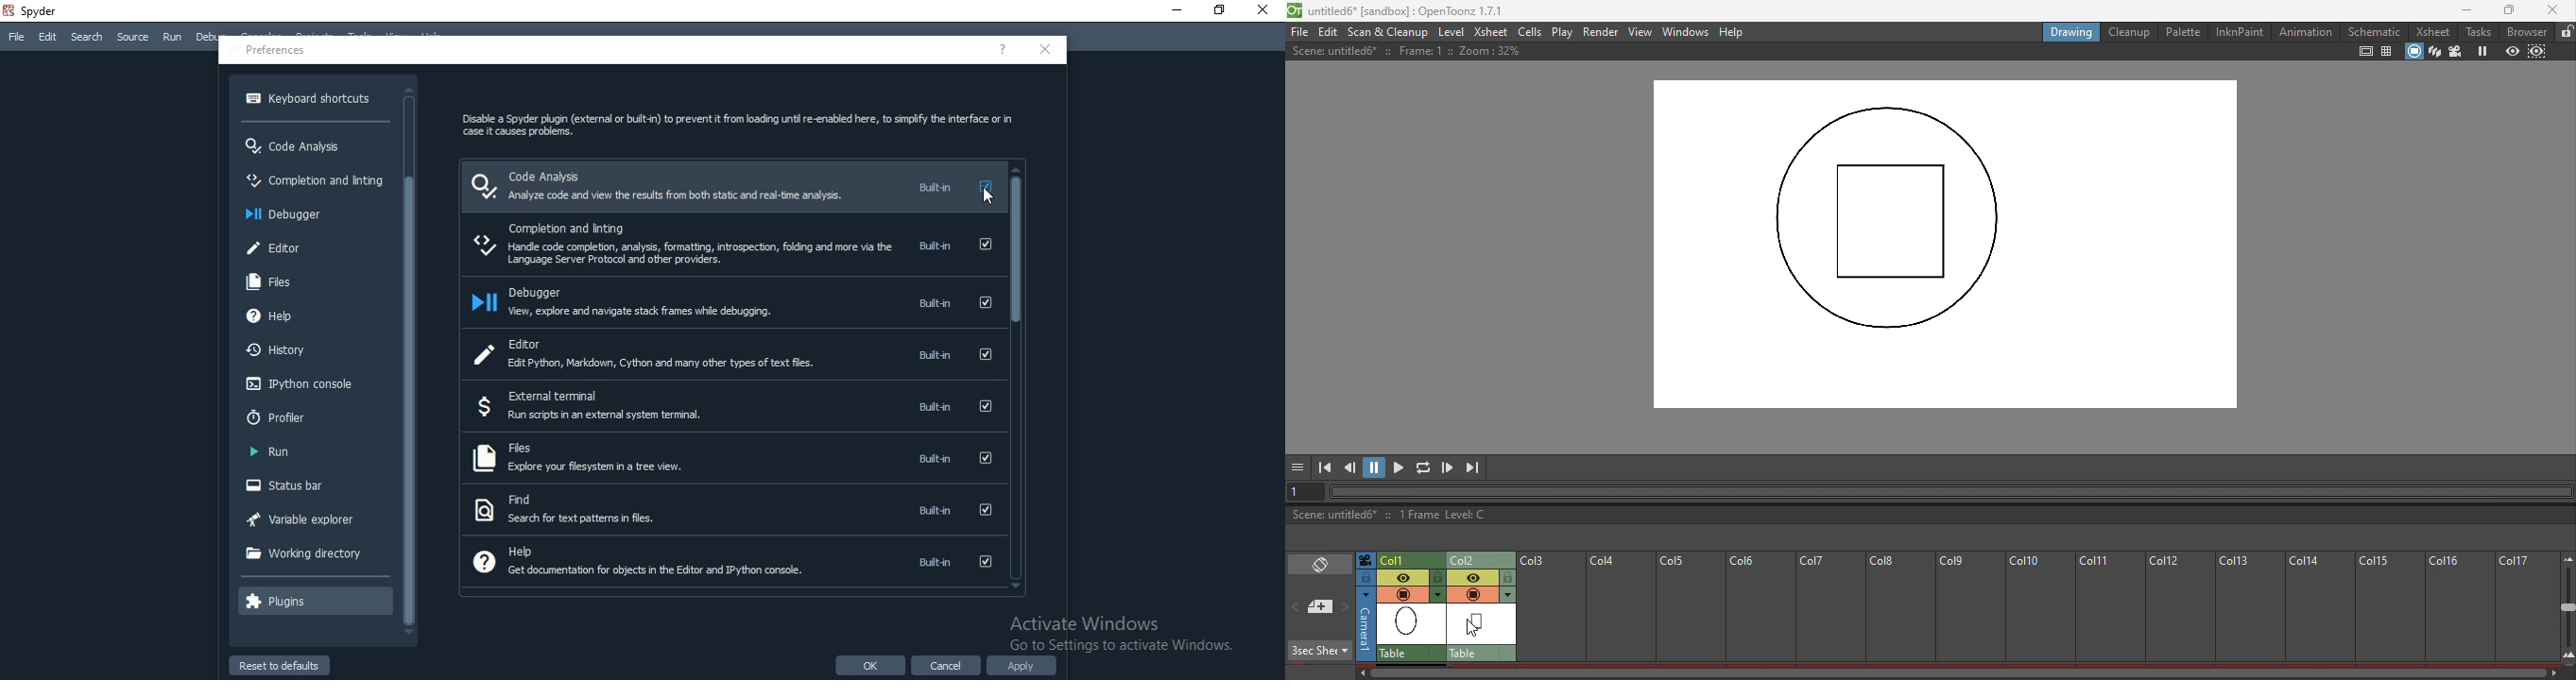 Image resolution: width=2576 pixels, height=700 pixels. Describe the element at coordinates (310, 103) in the screenshot. I see `keyboard shortcuts` at that location.